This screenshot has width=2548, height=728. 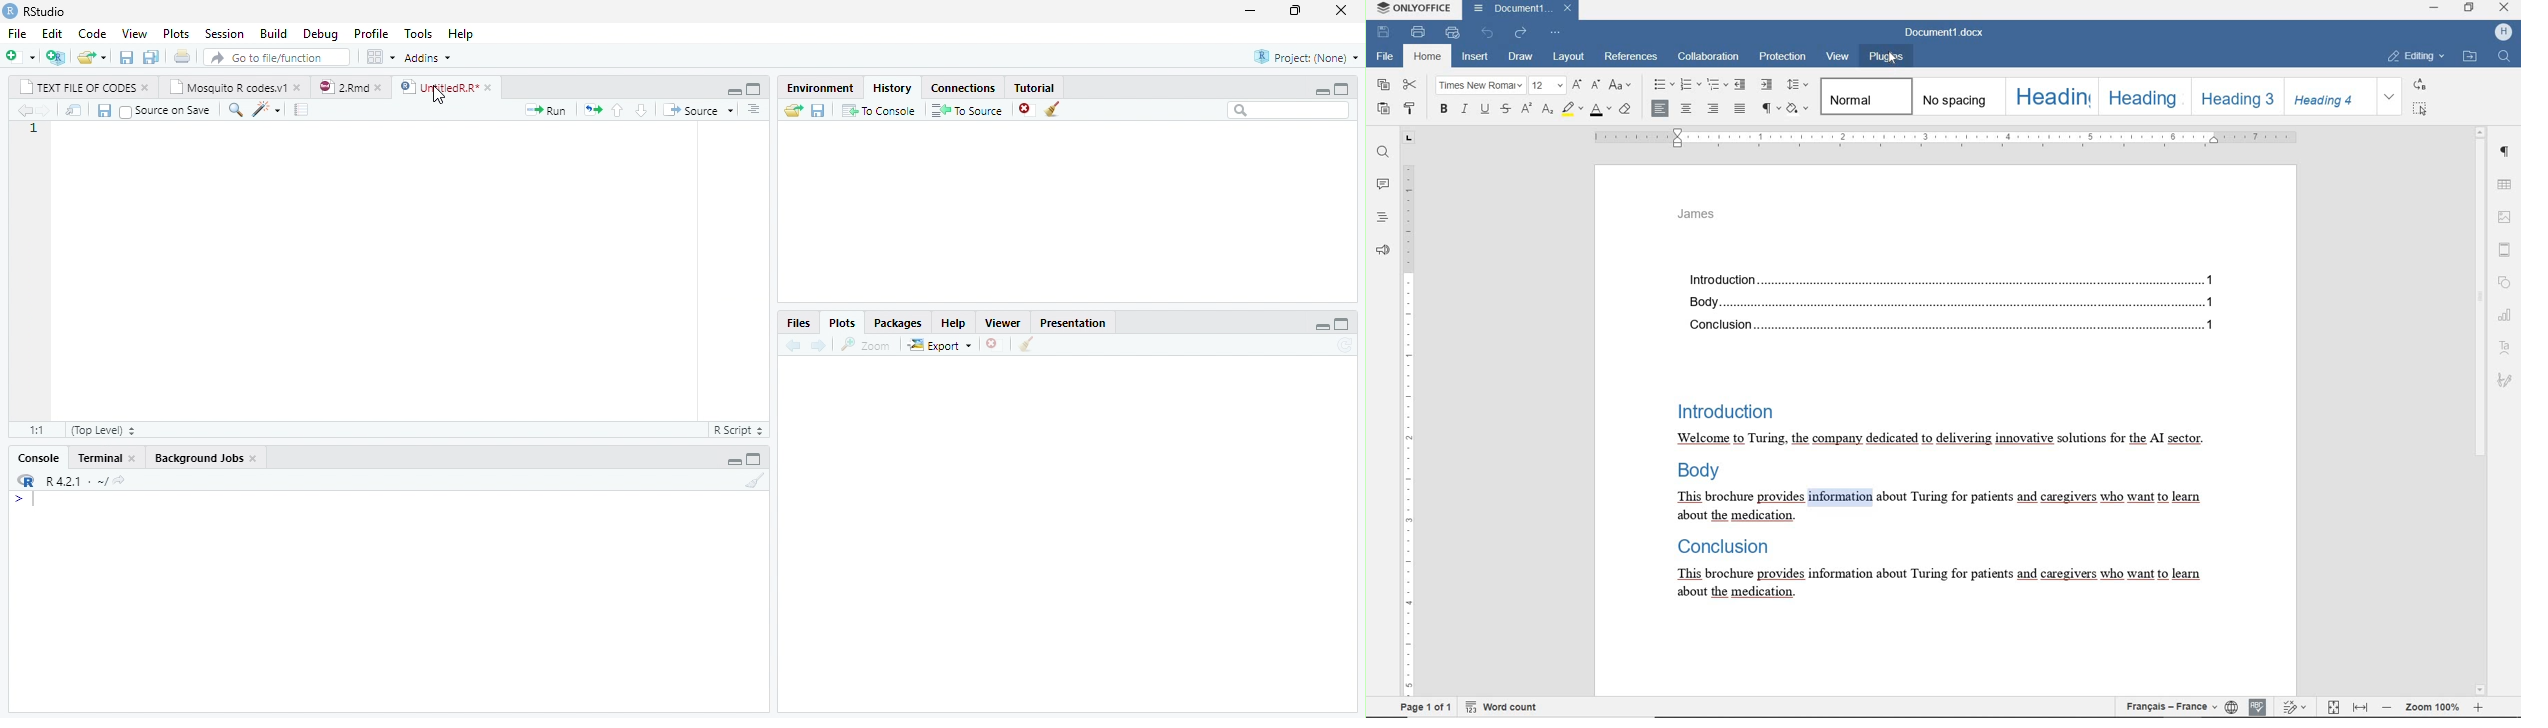 I want to click on LAYOUT, so click(x=1567, y=58).